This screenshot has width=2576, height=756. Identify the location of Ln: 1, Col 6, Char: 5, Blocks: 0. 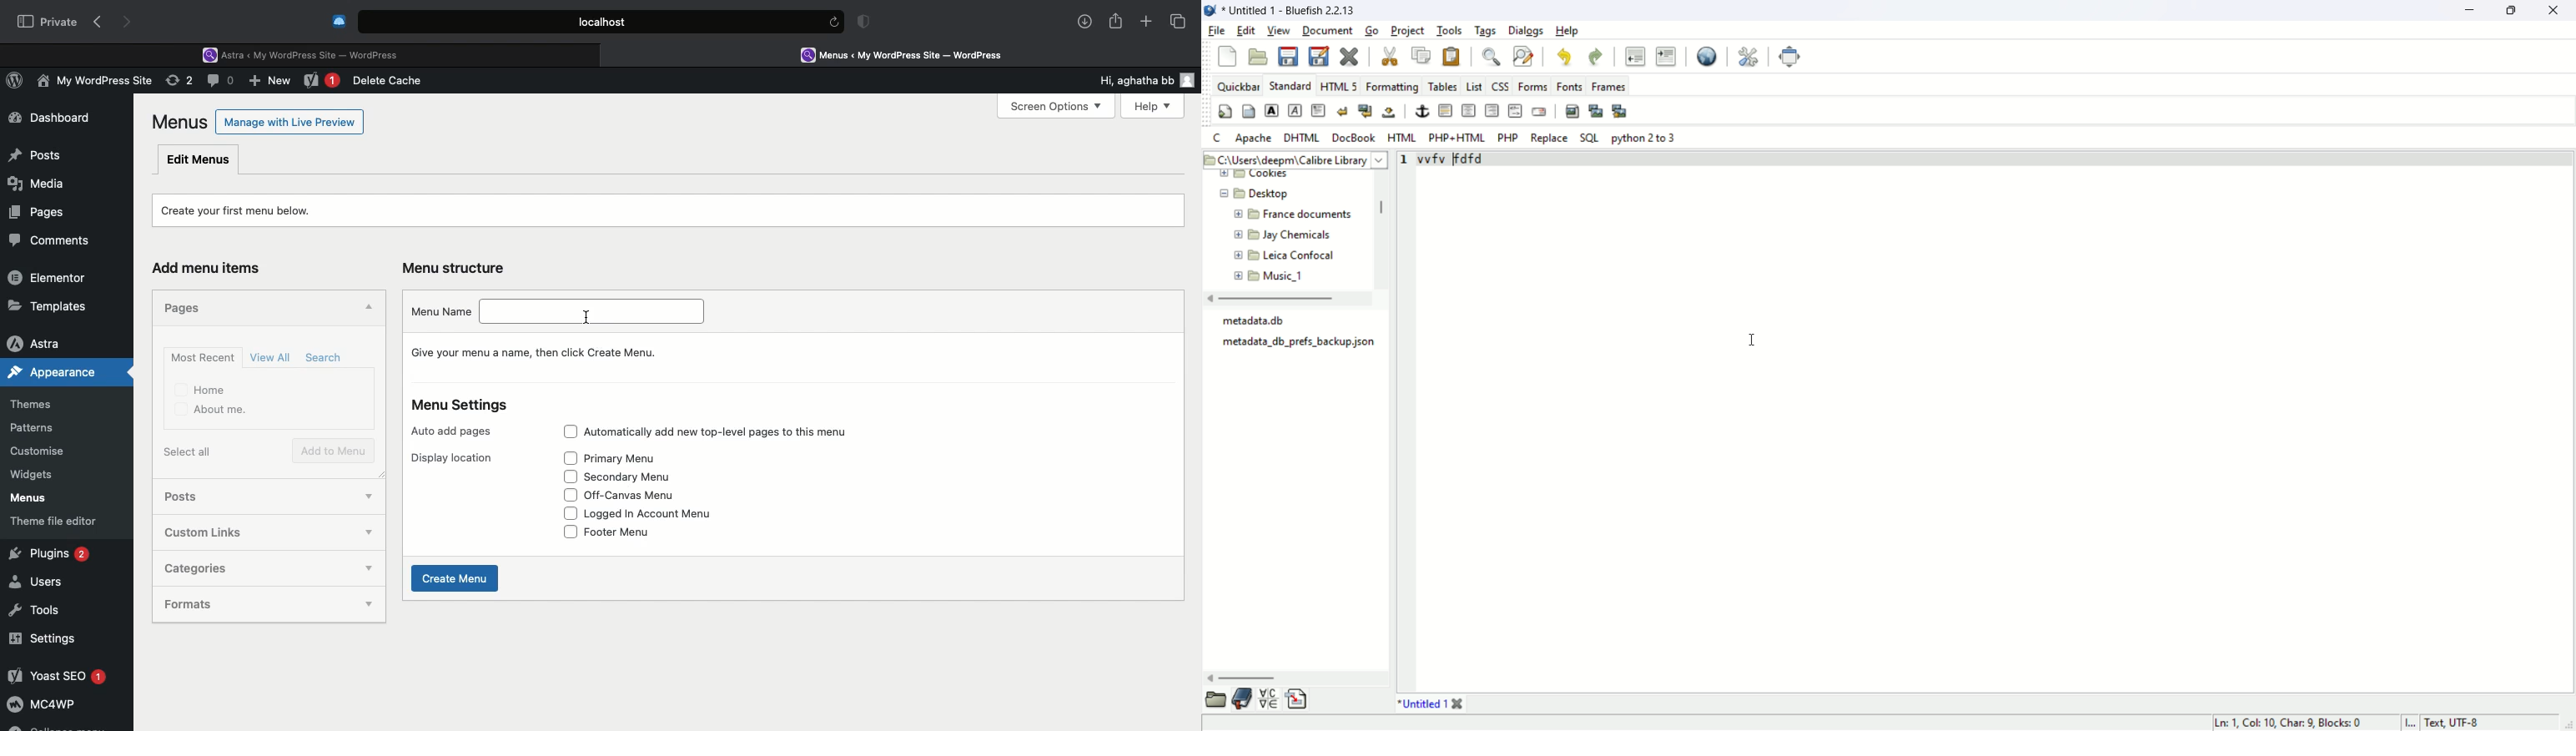
(2283, 721).